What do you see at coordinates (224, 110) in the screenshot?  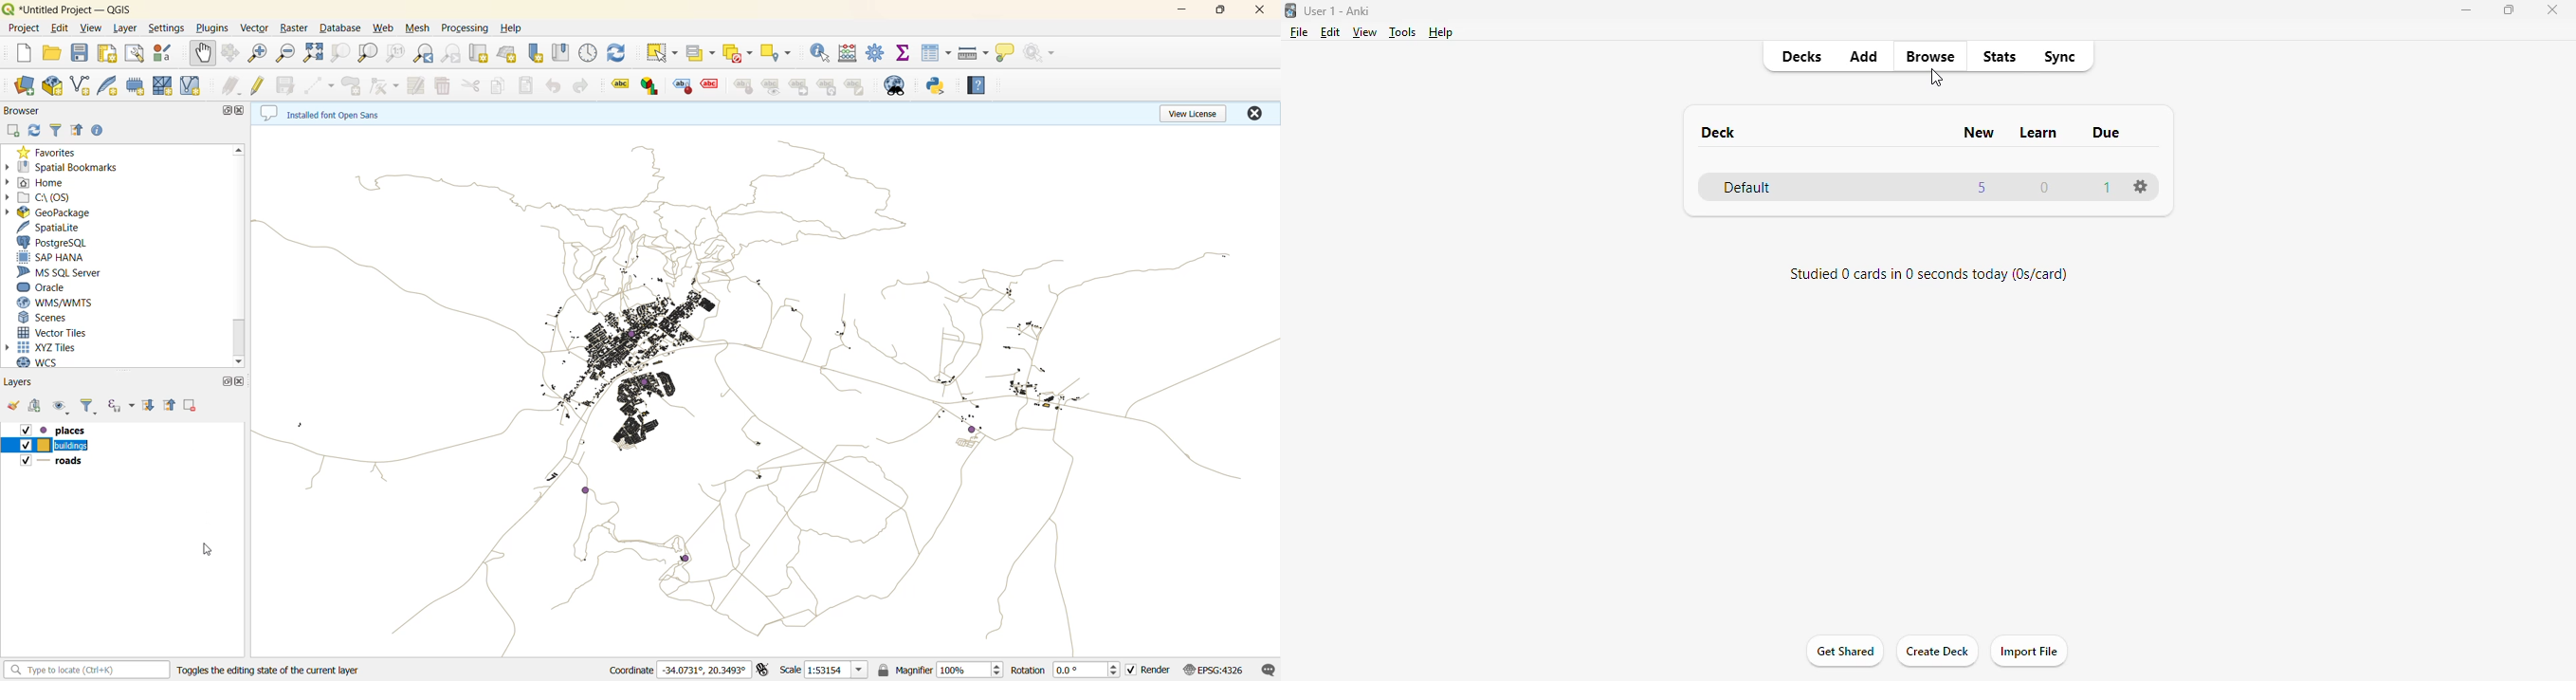 I see `maximize` at bounding box center [224, 110].